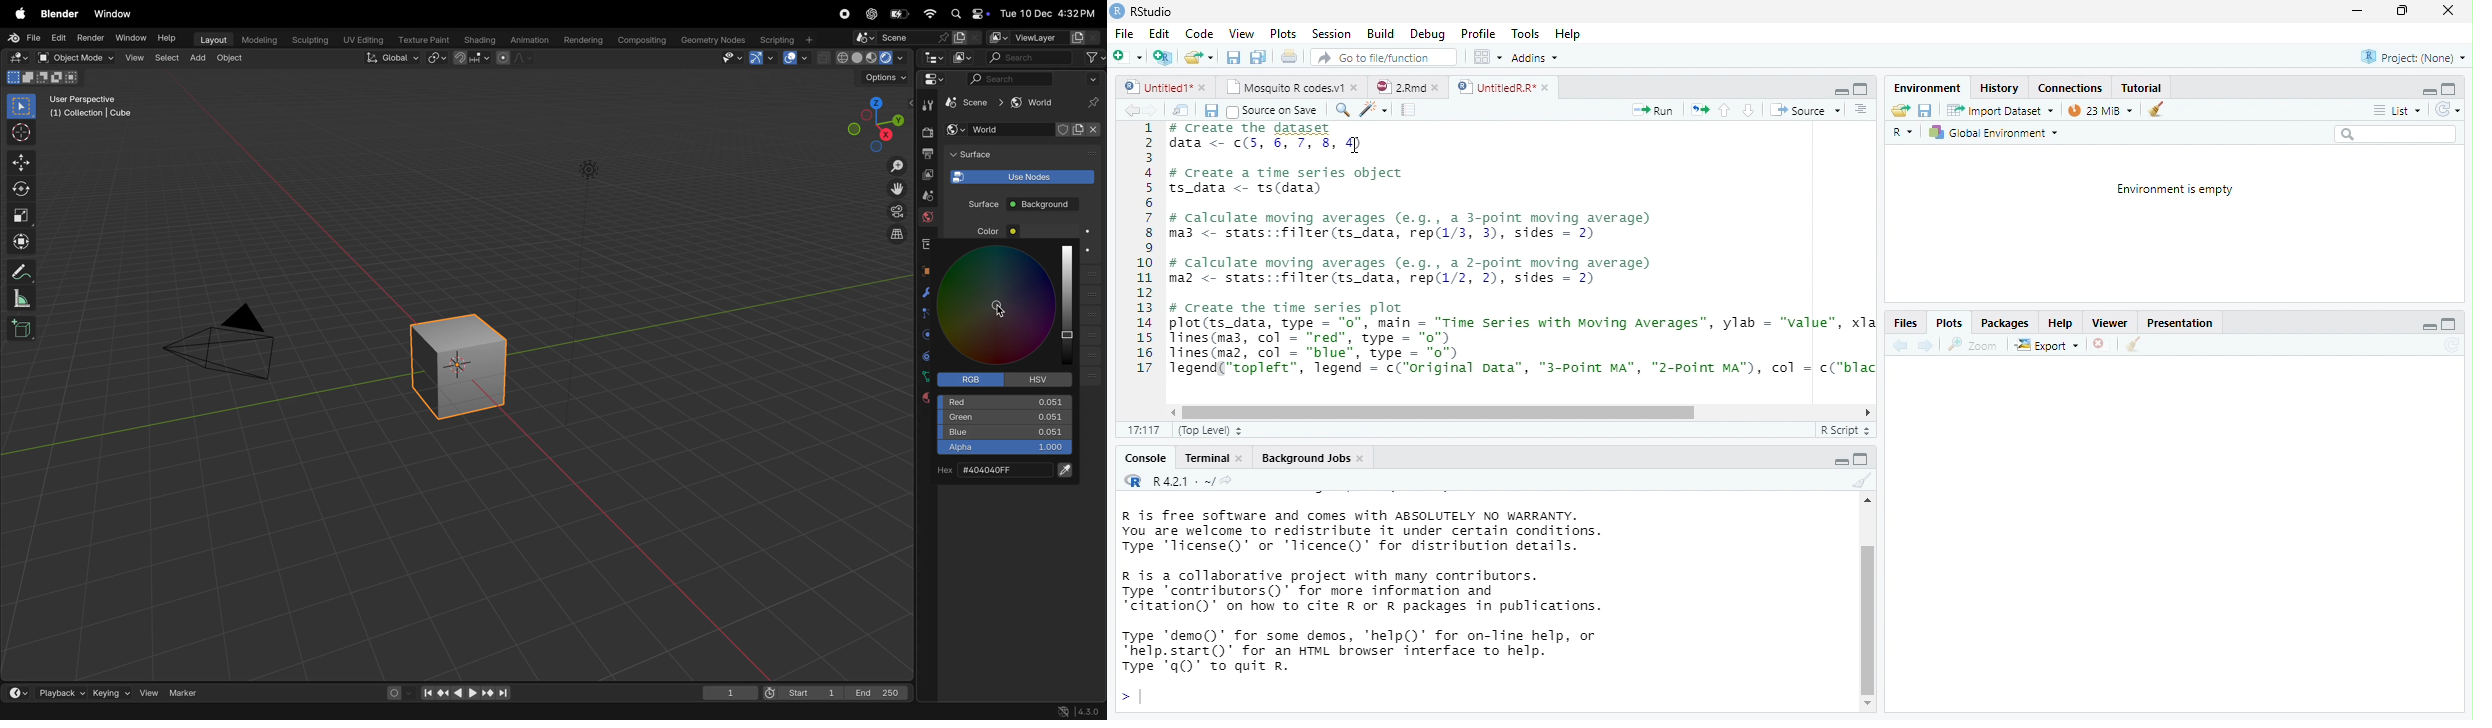 The image size is (2492, 728). I want to click on Debug, so click(1427, 34).